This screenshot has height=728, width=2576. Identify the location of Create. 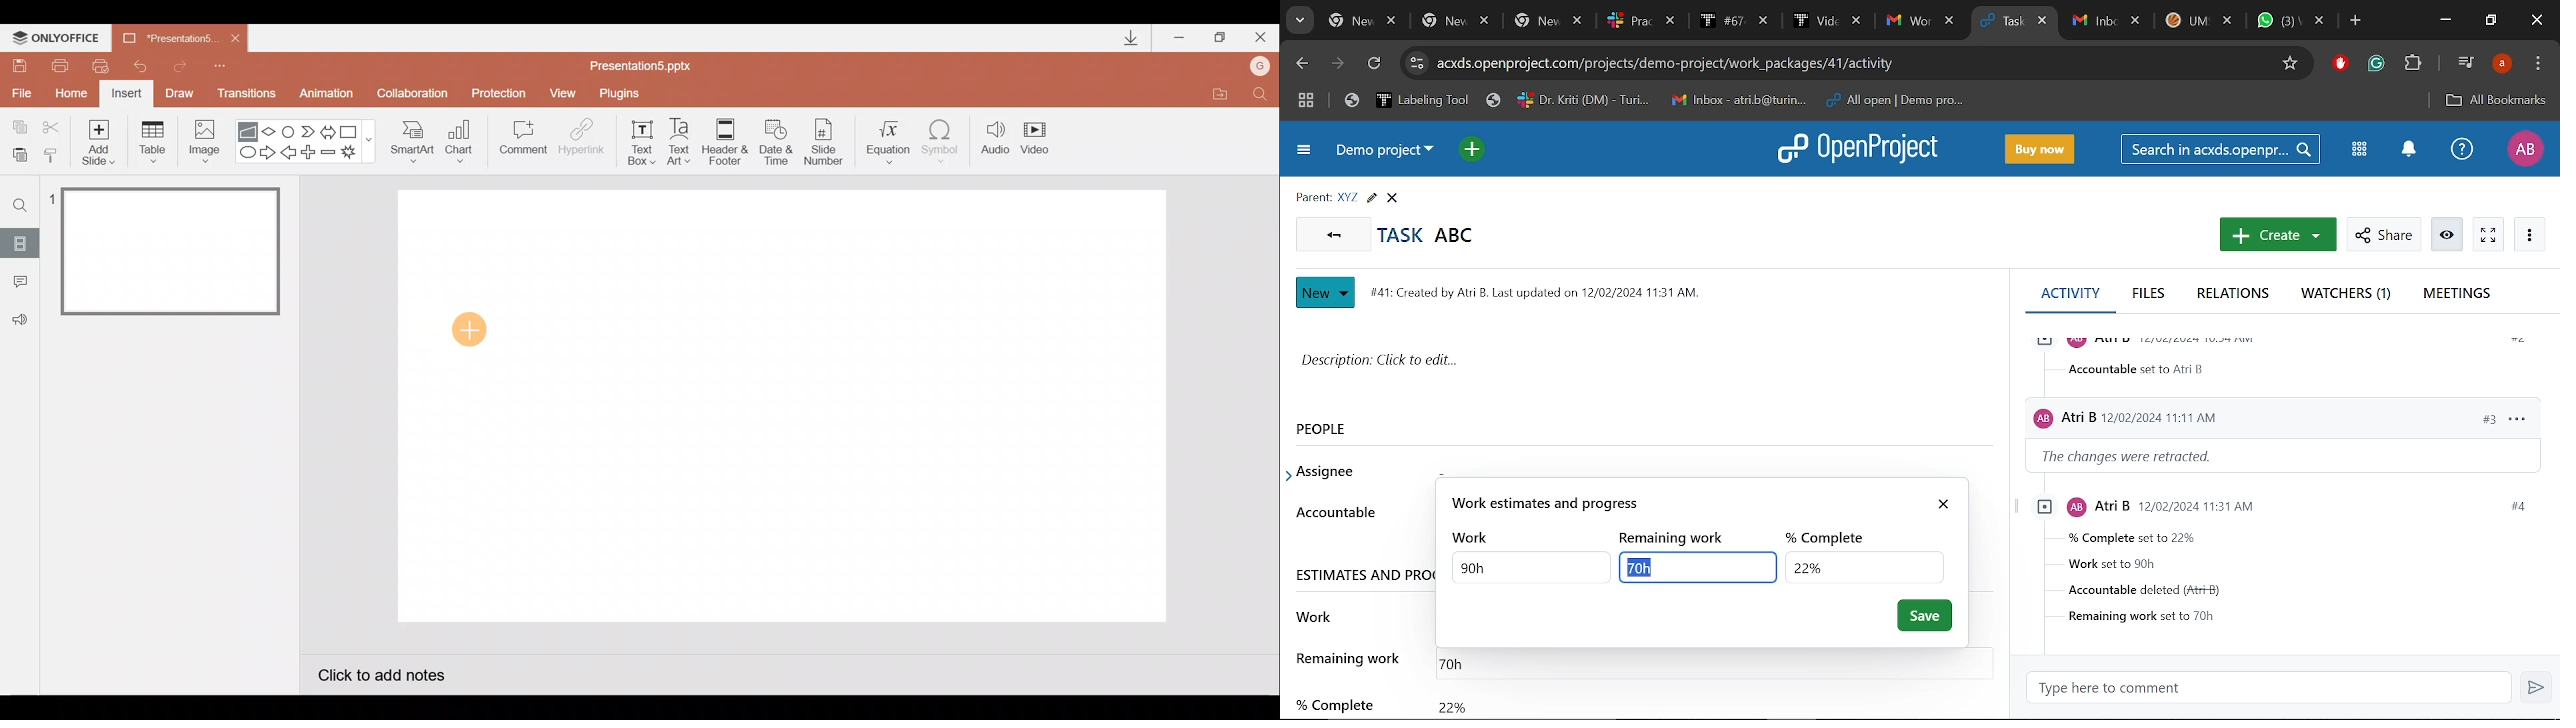
(2275, 236).